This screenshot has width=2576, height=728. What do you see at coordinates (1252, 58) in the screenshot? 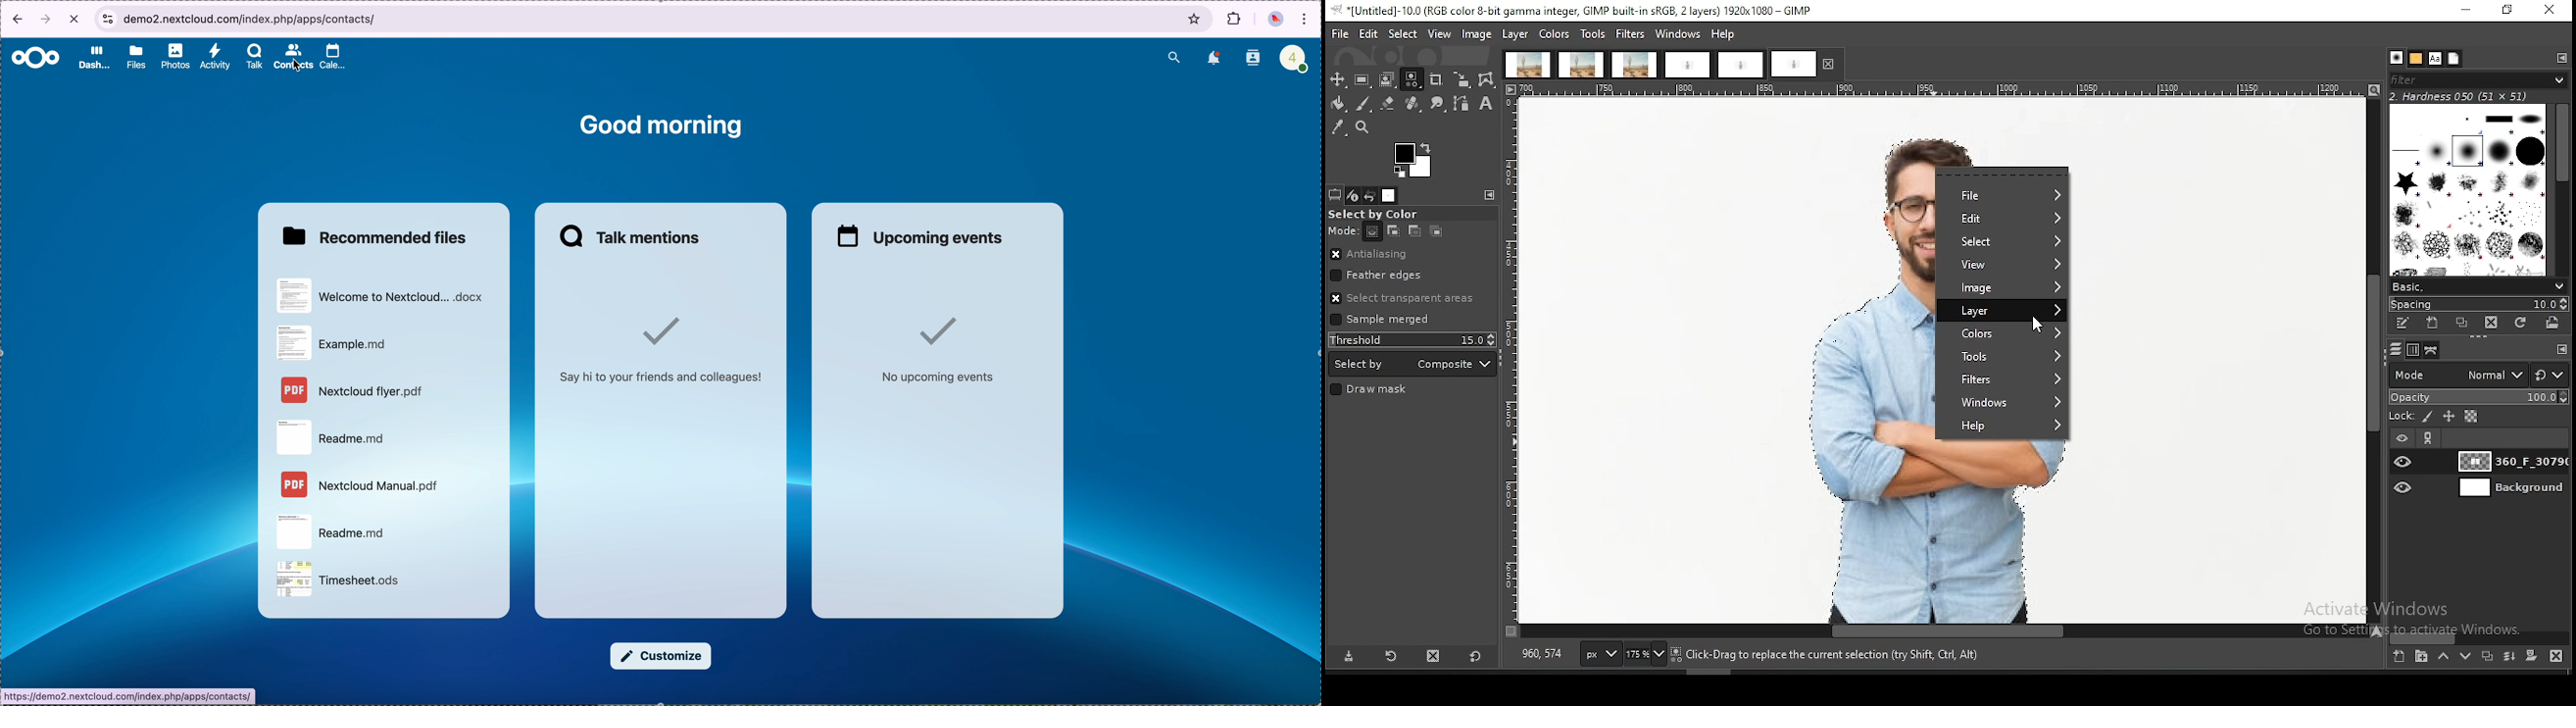
I see `contacts` at bounding box center [1252, 58].